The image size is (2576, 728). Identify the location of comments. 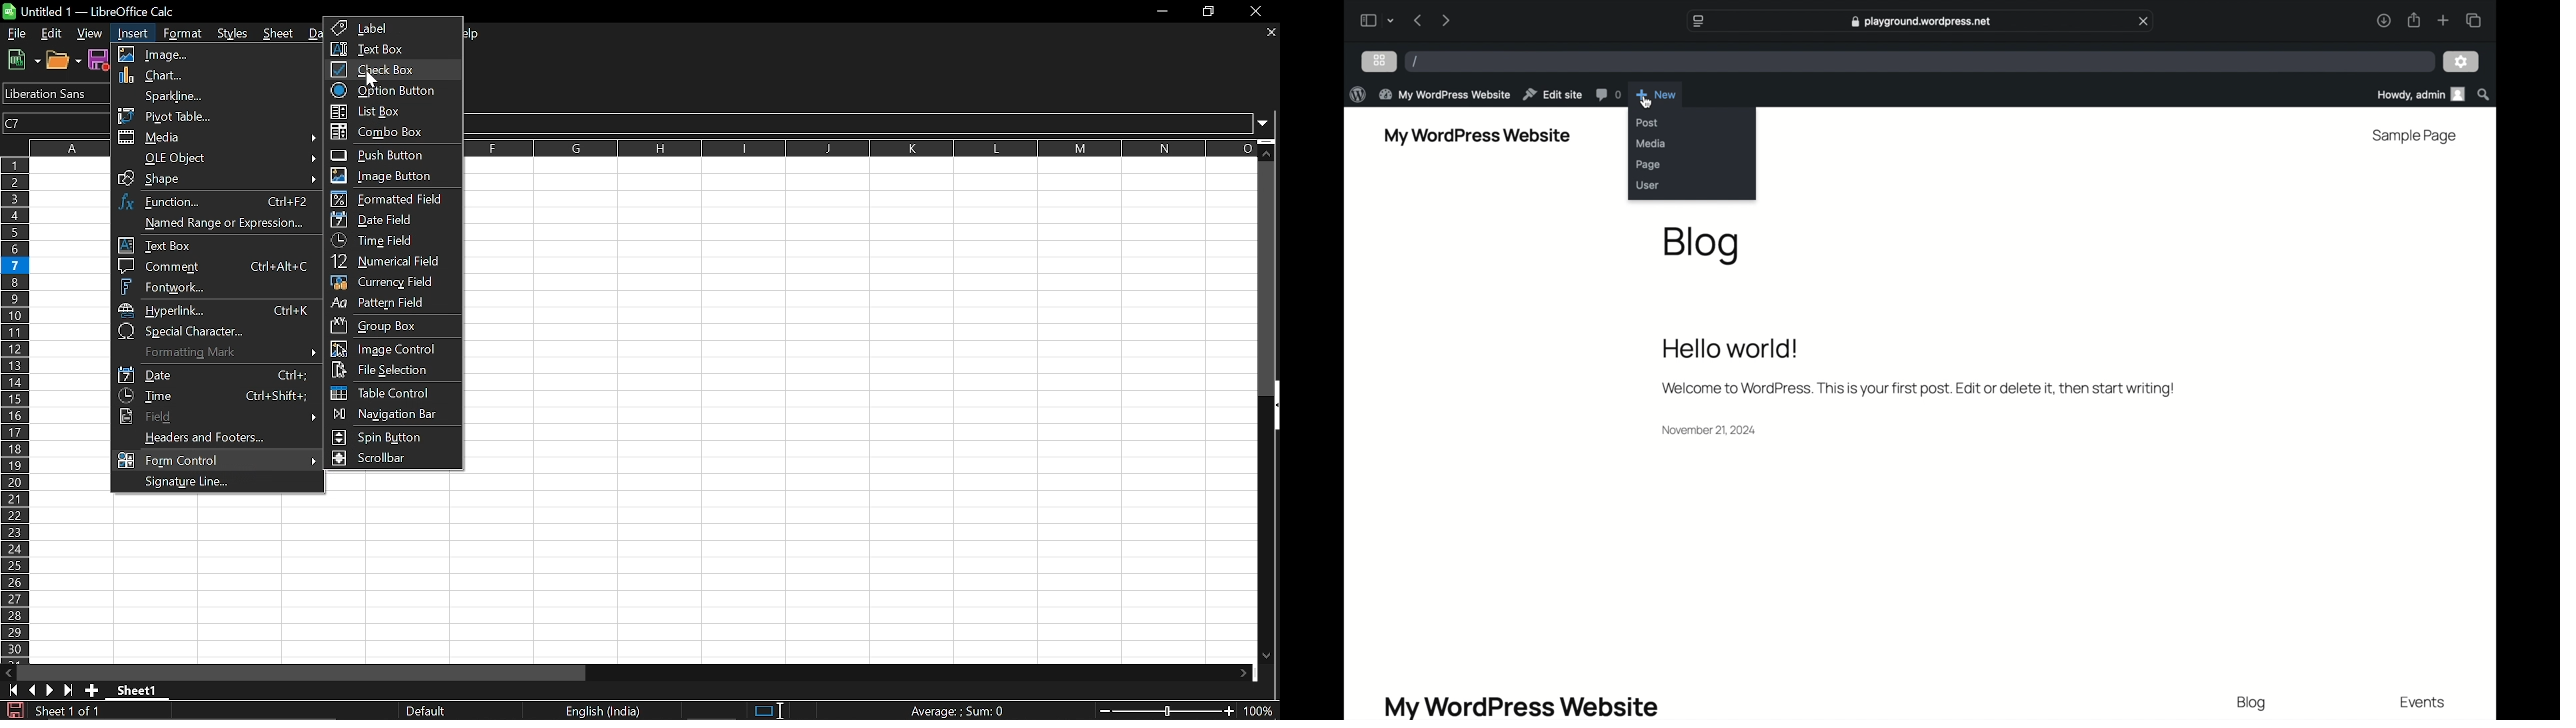
(1608, 95).